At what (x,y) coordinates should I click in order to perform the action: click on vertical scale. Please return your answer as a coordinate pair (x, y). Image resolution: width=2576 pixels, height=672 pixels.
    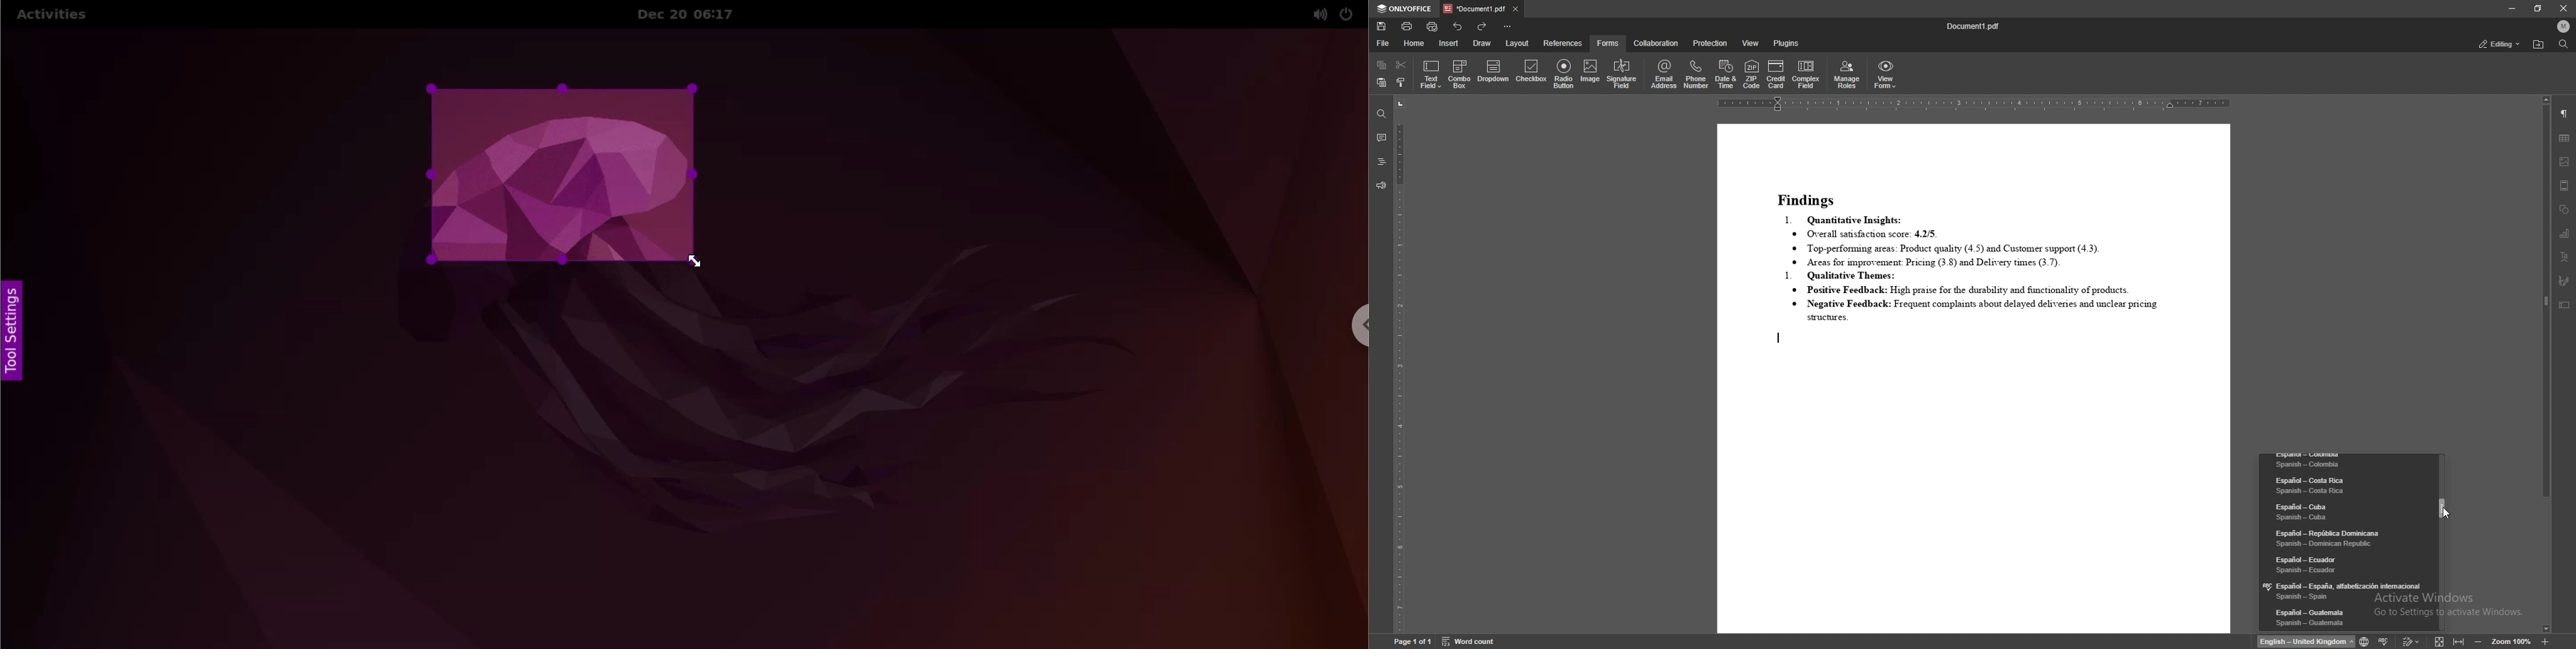
    Looking at the image, I should click on (1399, 366).